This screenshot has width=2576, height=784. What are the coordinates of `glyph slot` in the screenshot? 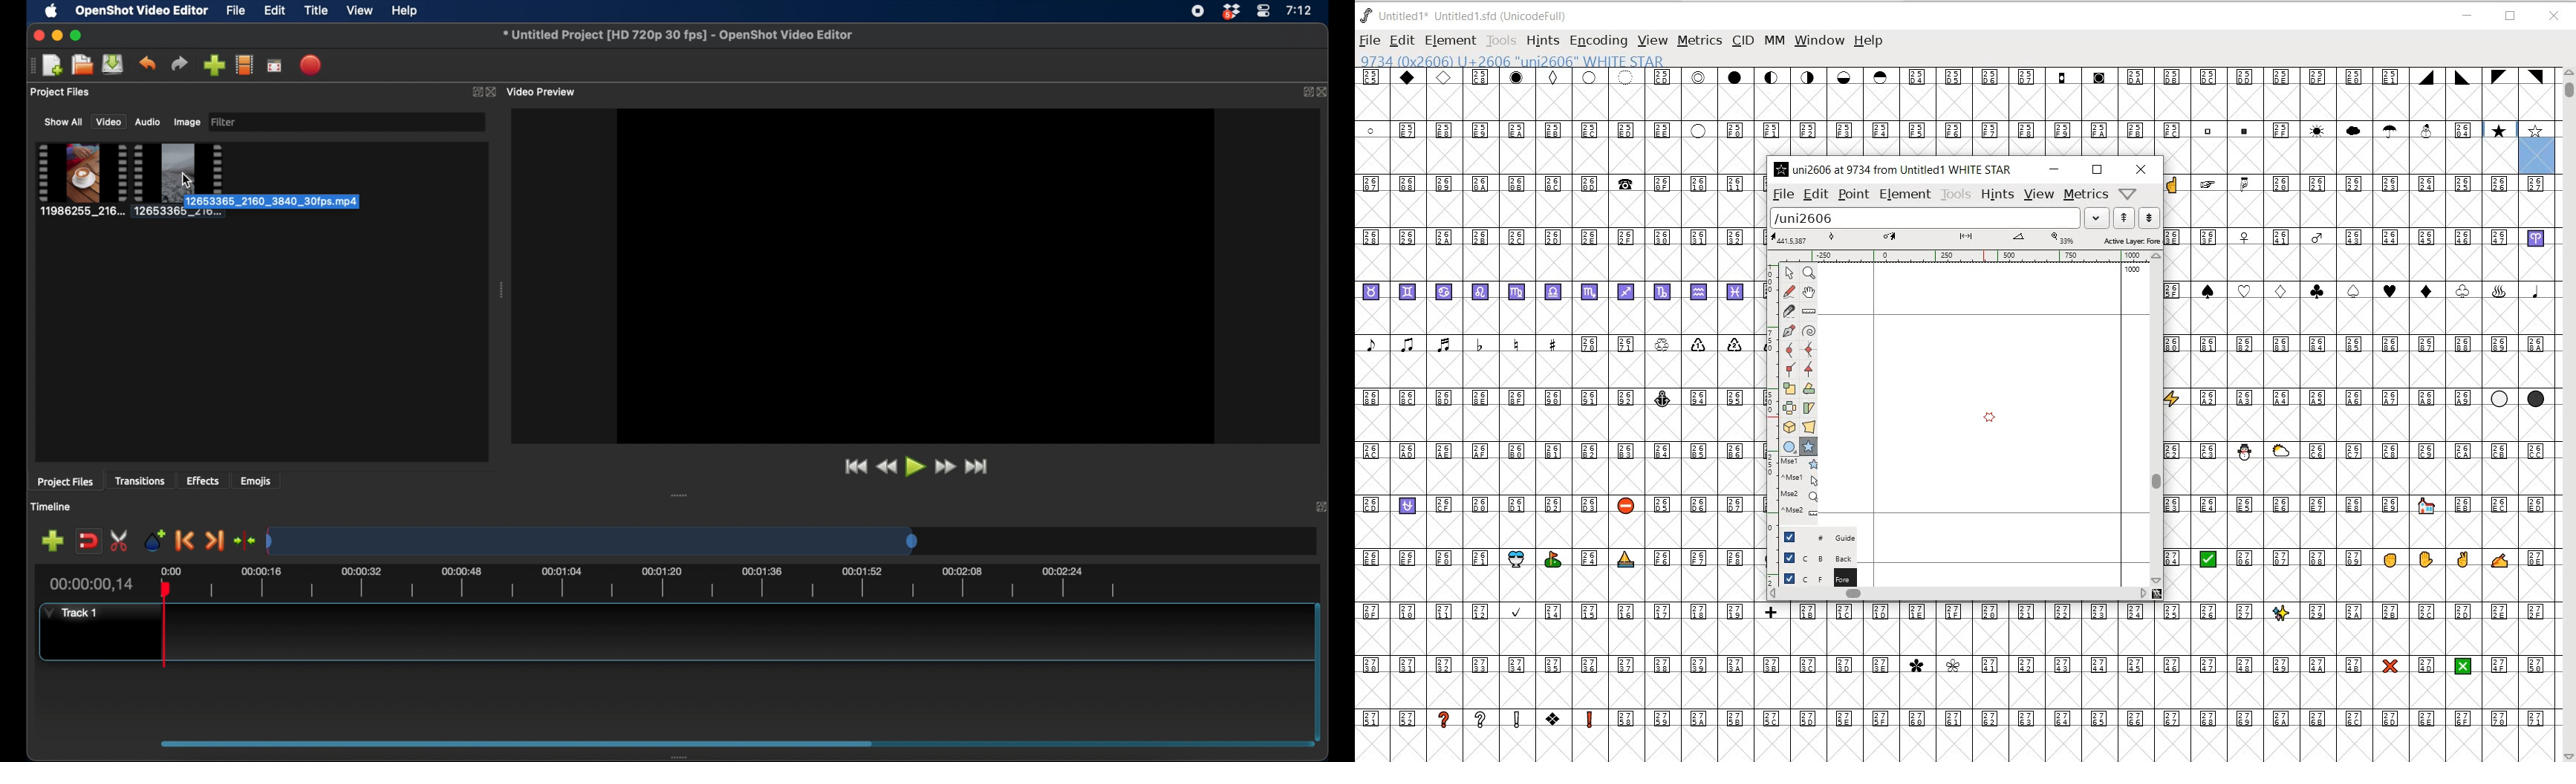 It's located at (2538, 149).